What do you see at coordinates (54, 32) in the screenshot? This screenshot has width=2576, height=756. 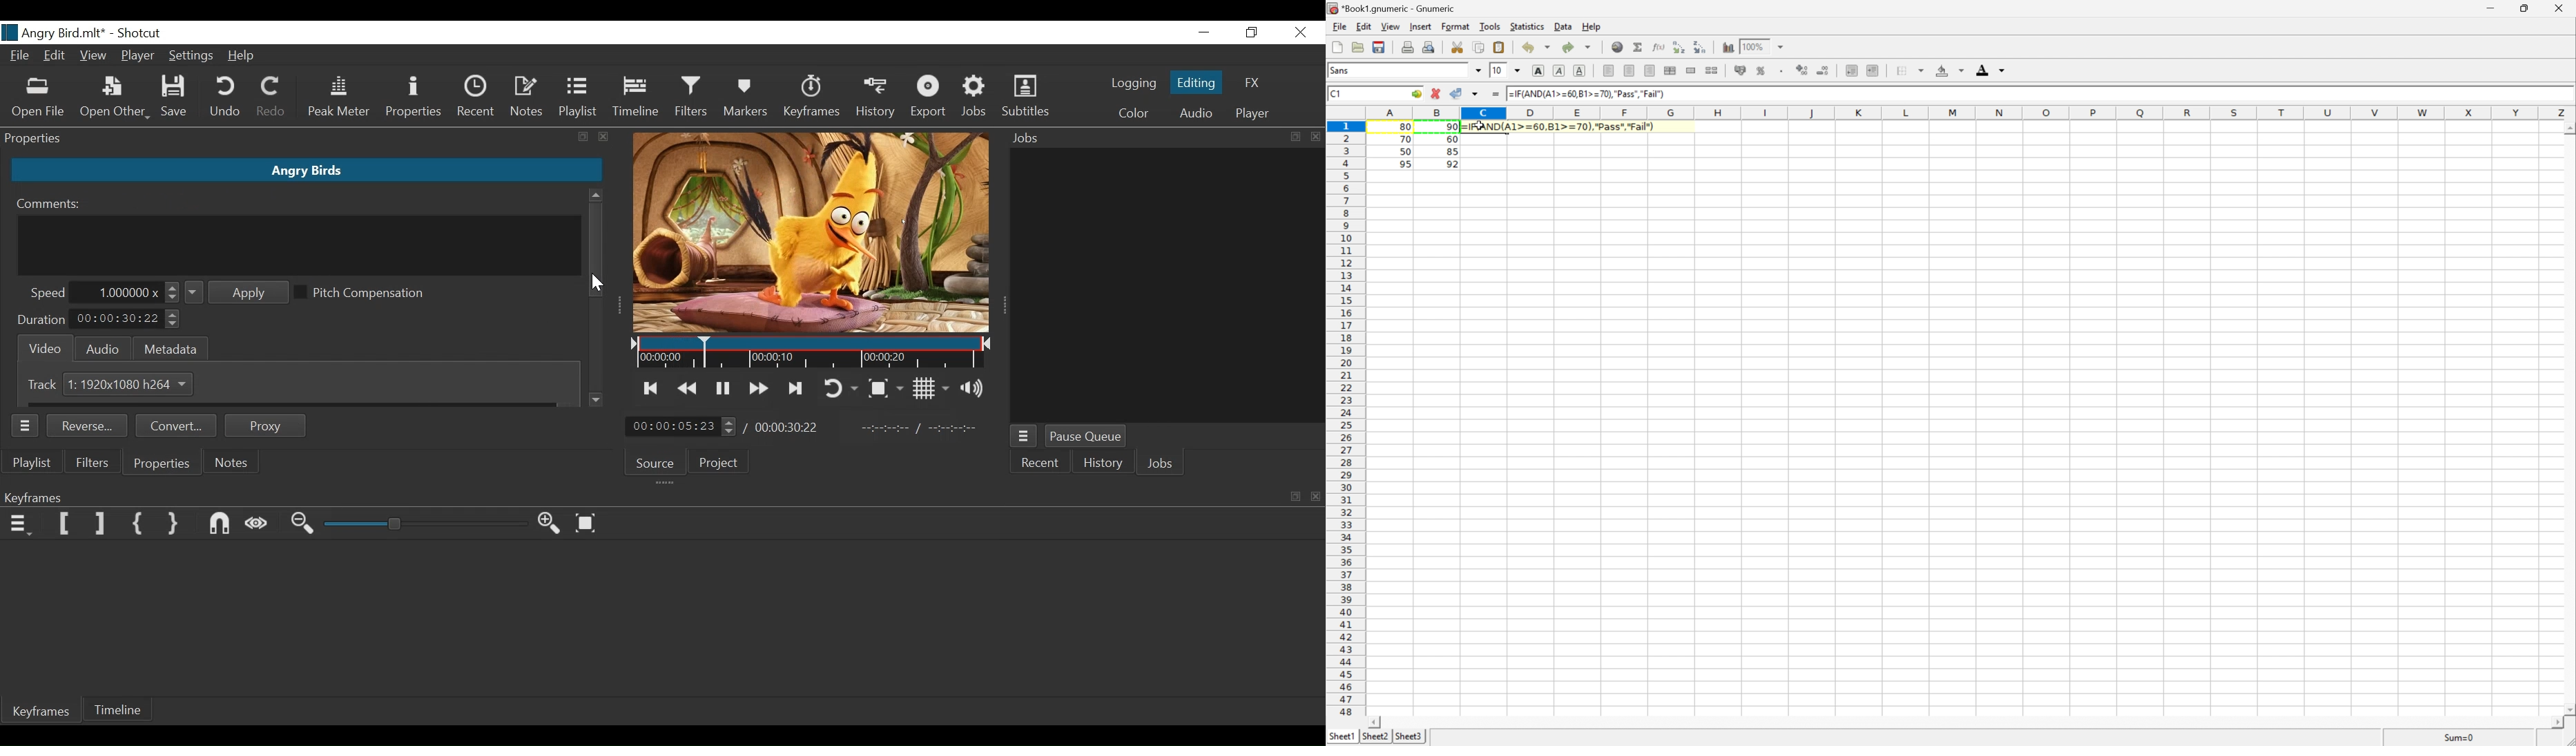 I see `File Name` at bounding box center [54, 32].